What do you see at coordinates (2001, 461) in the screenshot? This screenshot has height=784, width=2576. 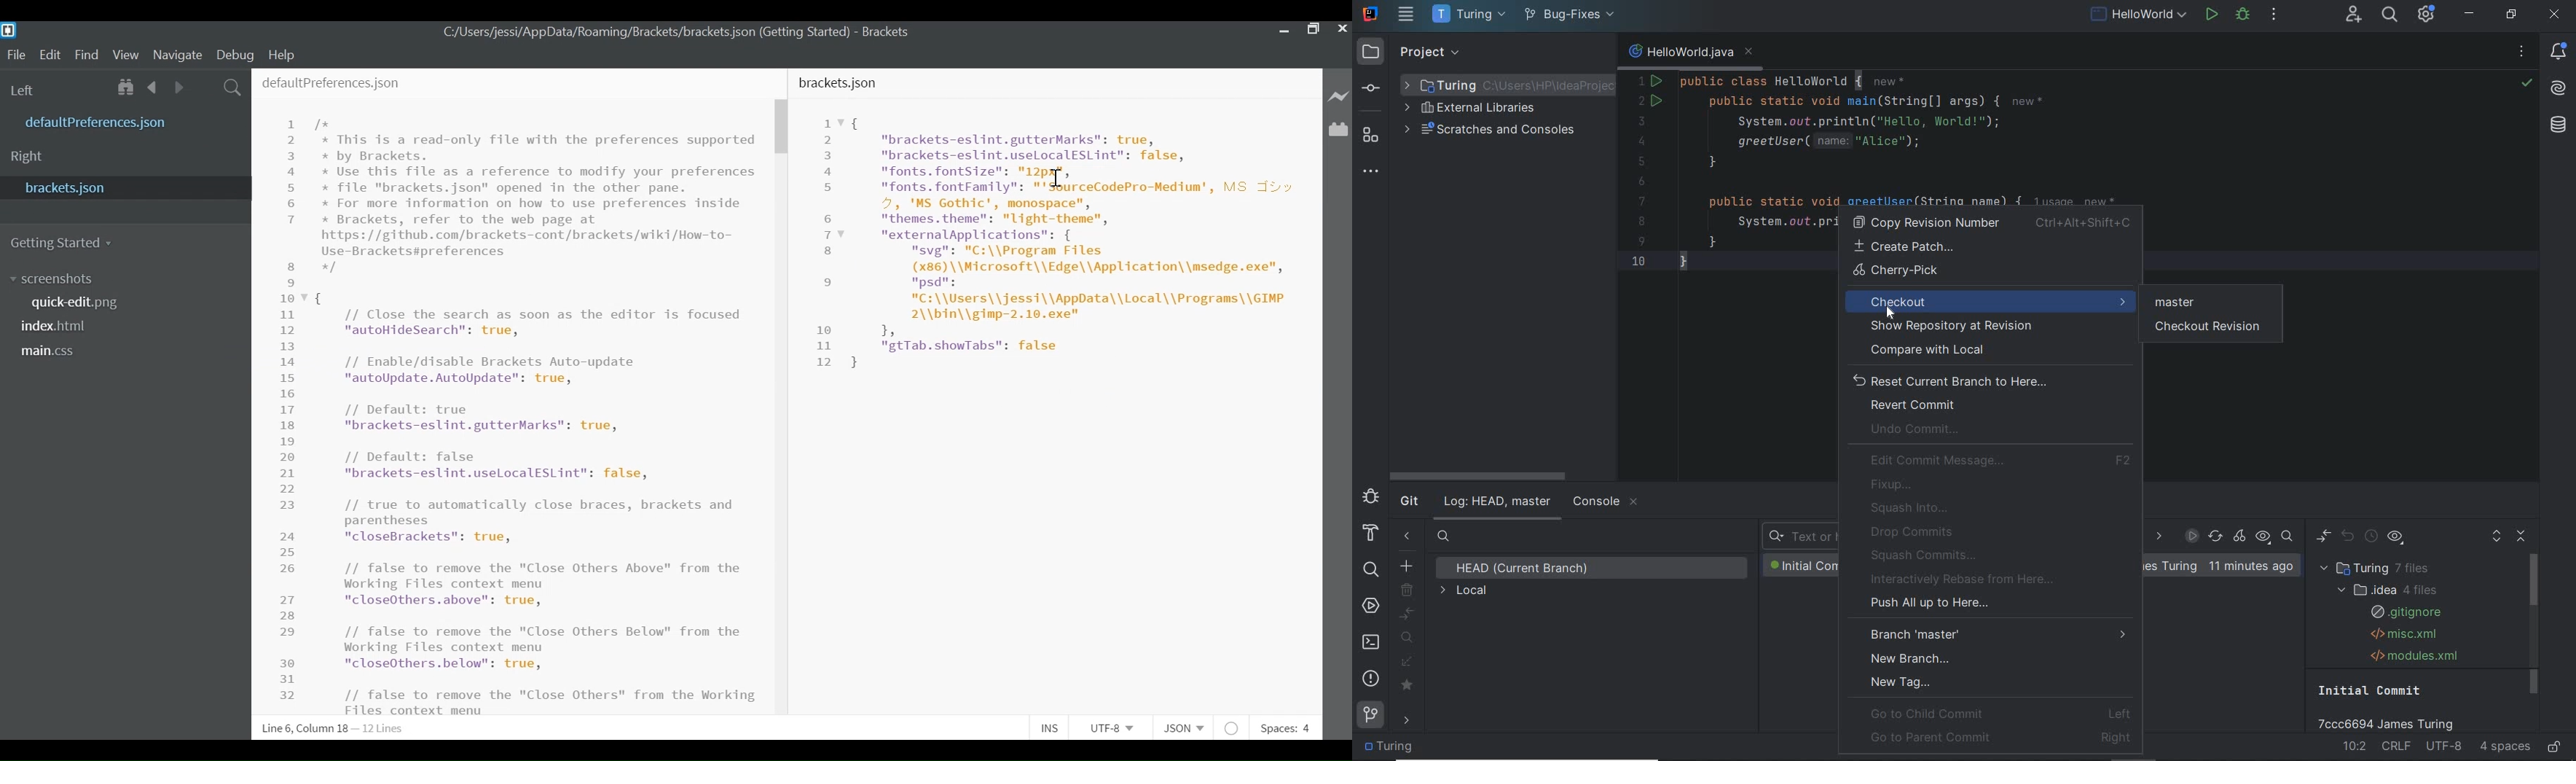 I see `edit commit message` at bounding box center [2001, 461].